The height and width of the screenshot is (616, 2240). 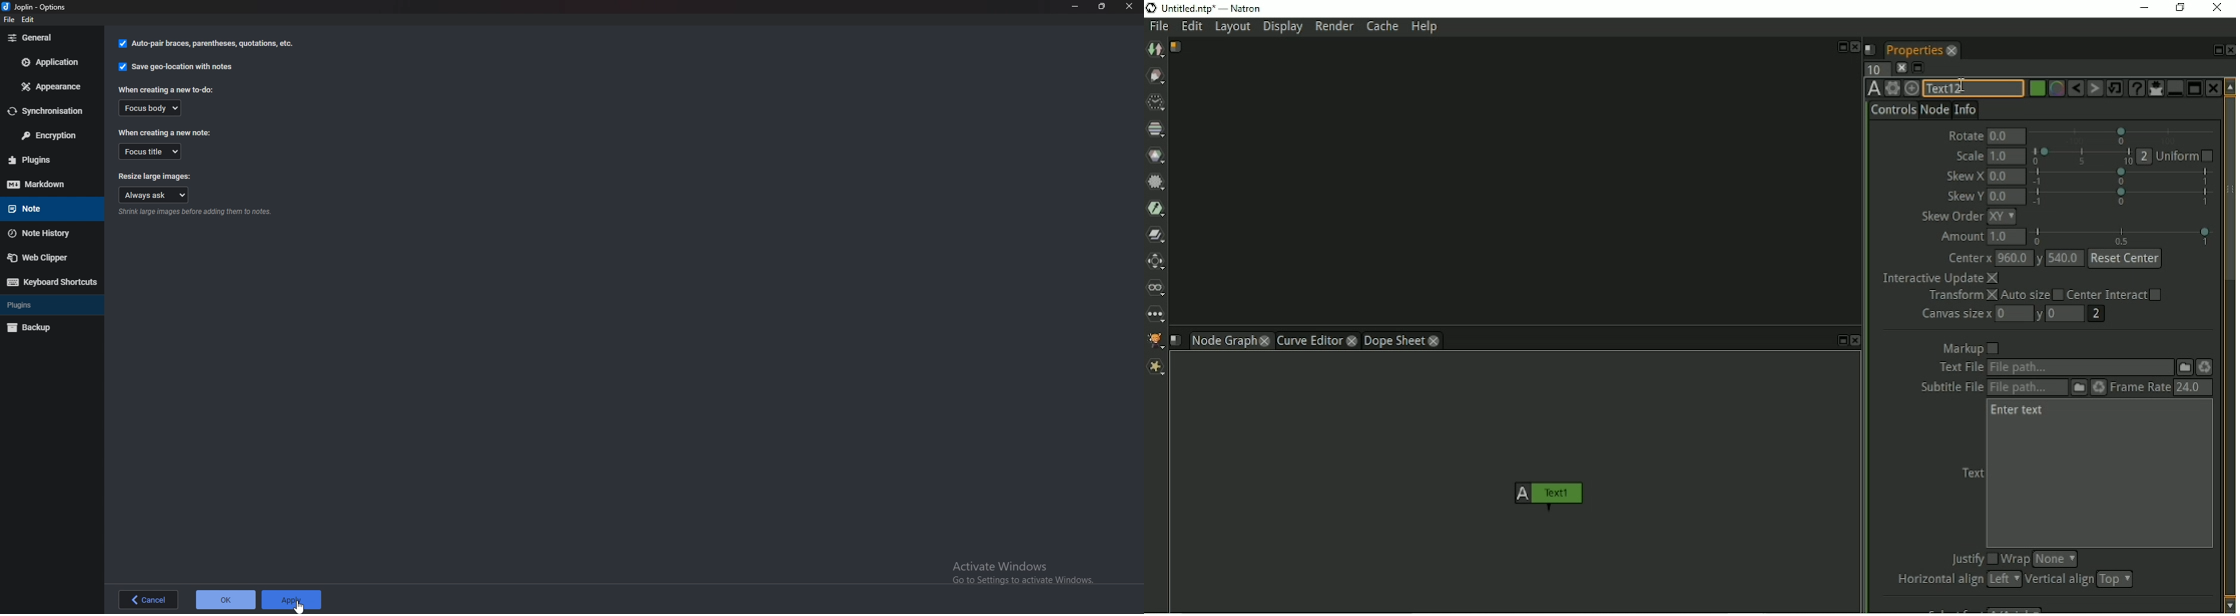 What do you see at coordinates (48, 61) in the screenshot?
I see `Application` at bounding box center [48, 61].